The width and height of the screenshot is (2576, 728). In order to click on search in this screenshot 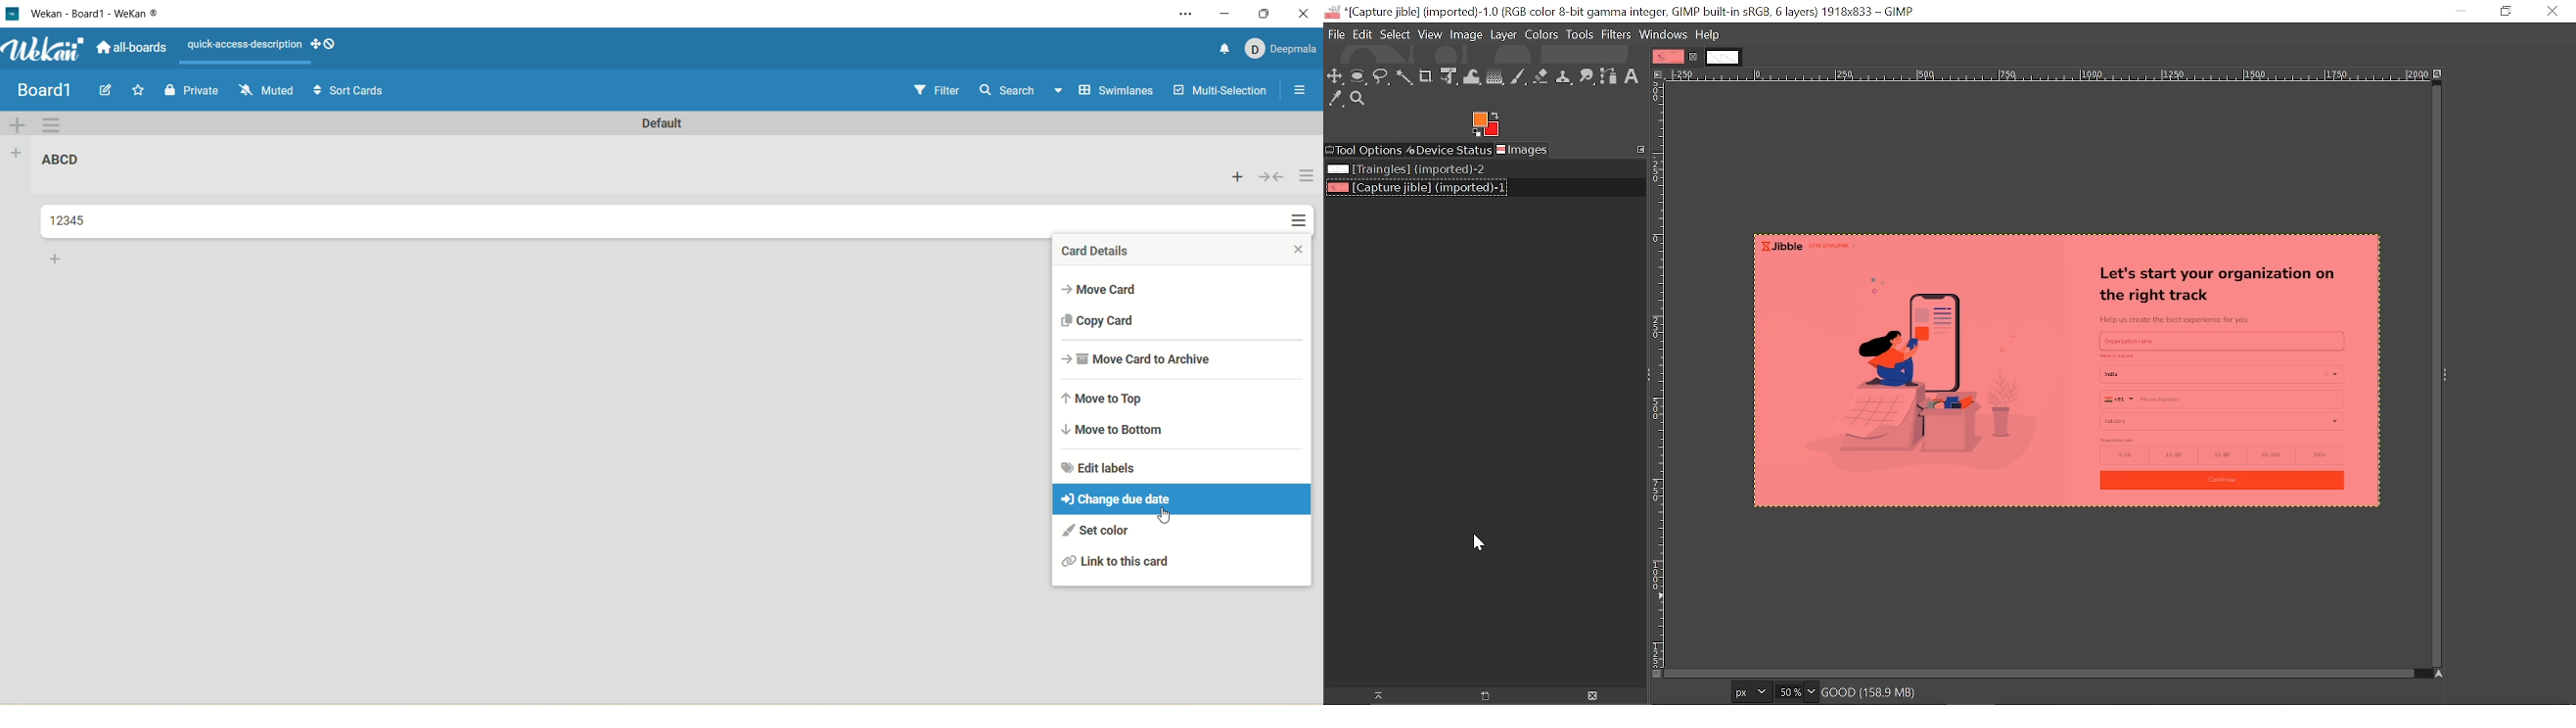, I will do `click(1023, 92)`.